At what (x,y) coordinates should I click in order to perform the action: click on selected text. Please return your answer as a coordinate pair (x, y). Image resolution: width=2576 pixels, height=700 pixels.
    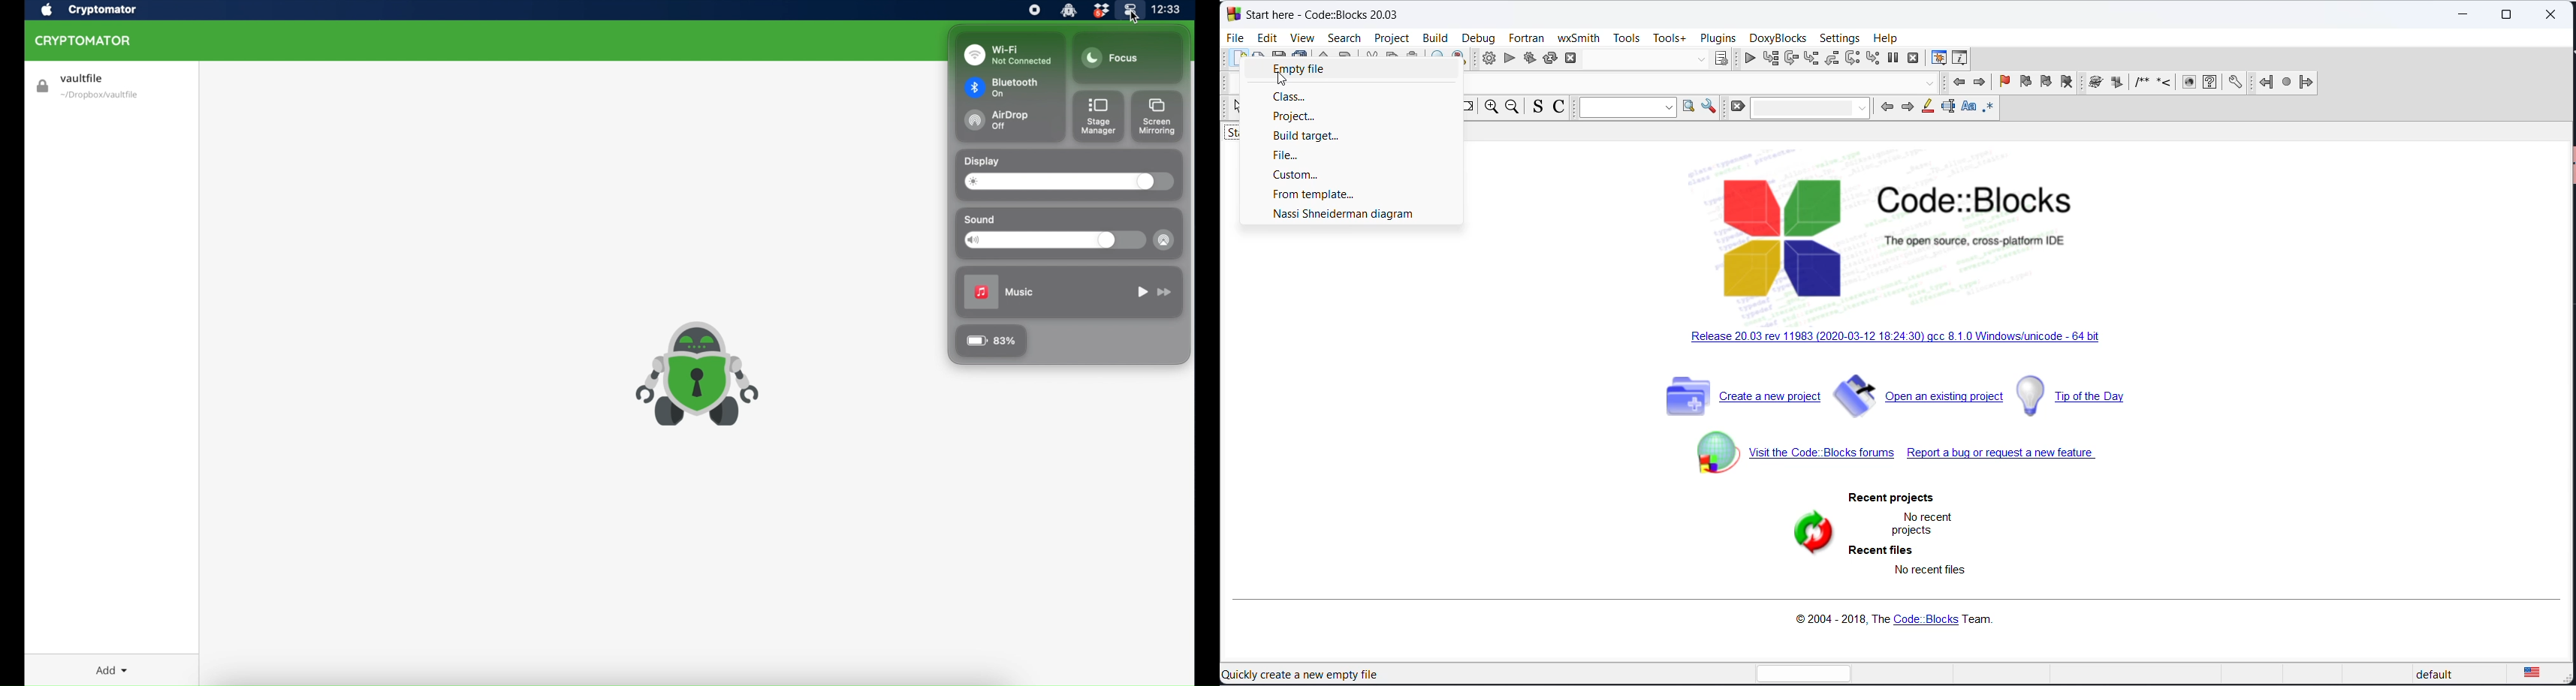
    Looking at the image, I should click on (1949, 110).